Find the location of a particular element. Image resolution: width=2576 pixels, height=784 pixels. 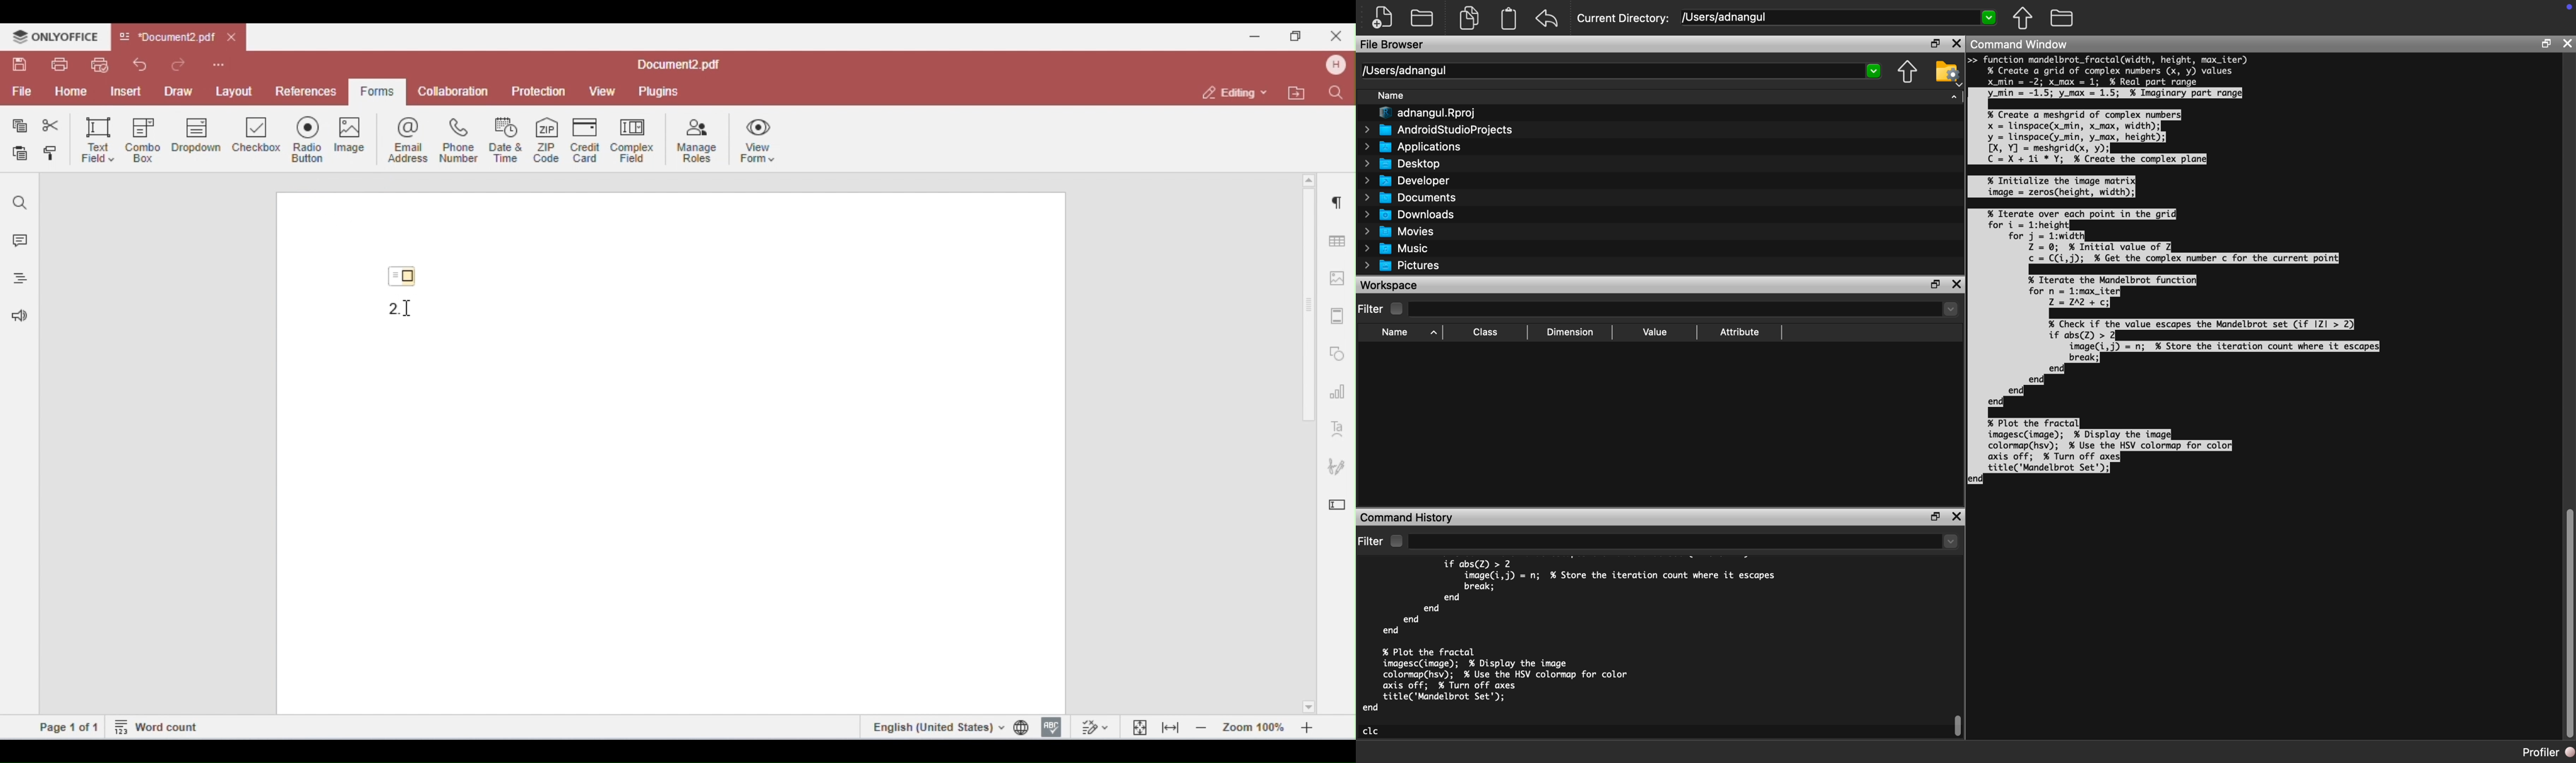

/Users/adnangul  is located at coordinates (1619, 71).